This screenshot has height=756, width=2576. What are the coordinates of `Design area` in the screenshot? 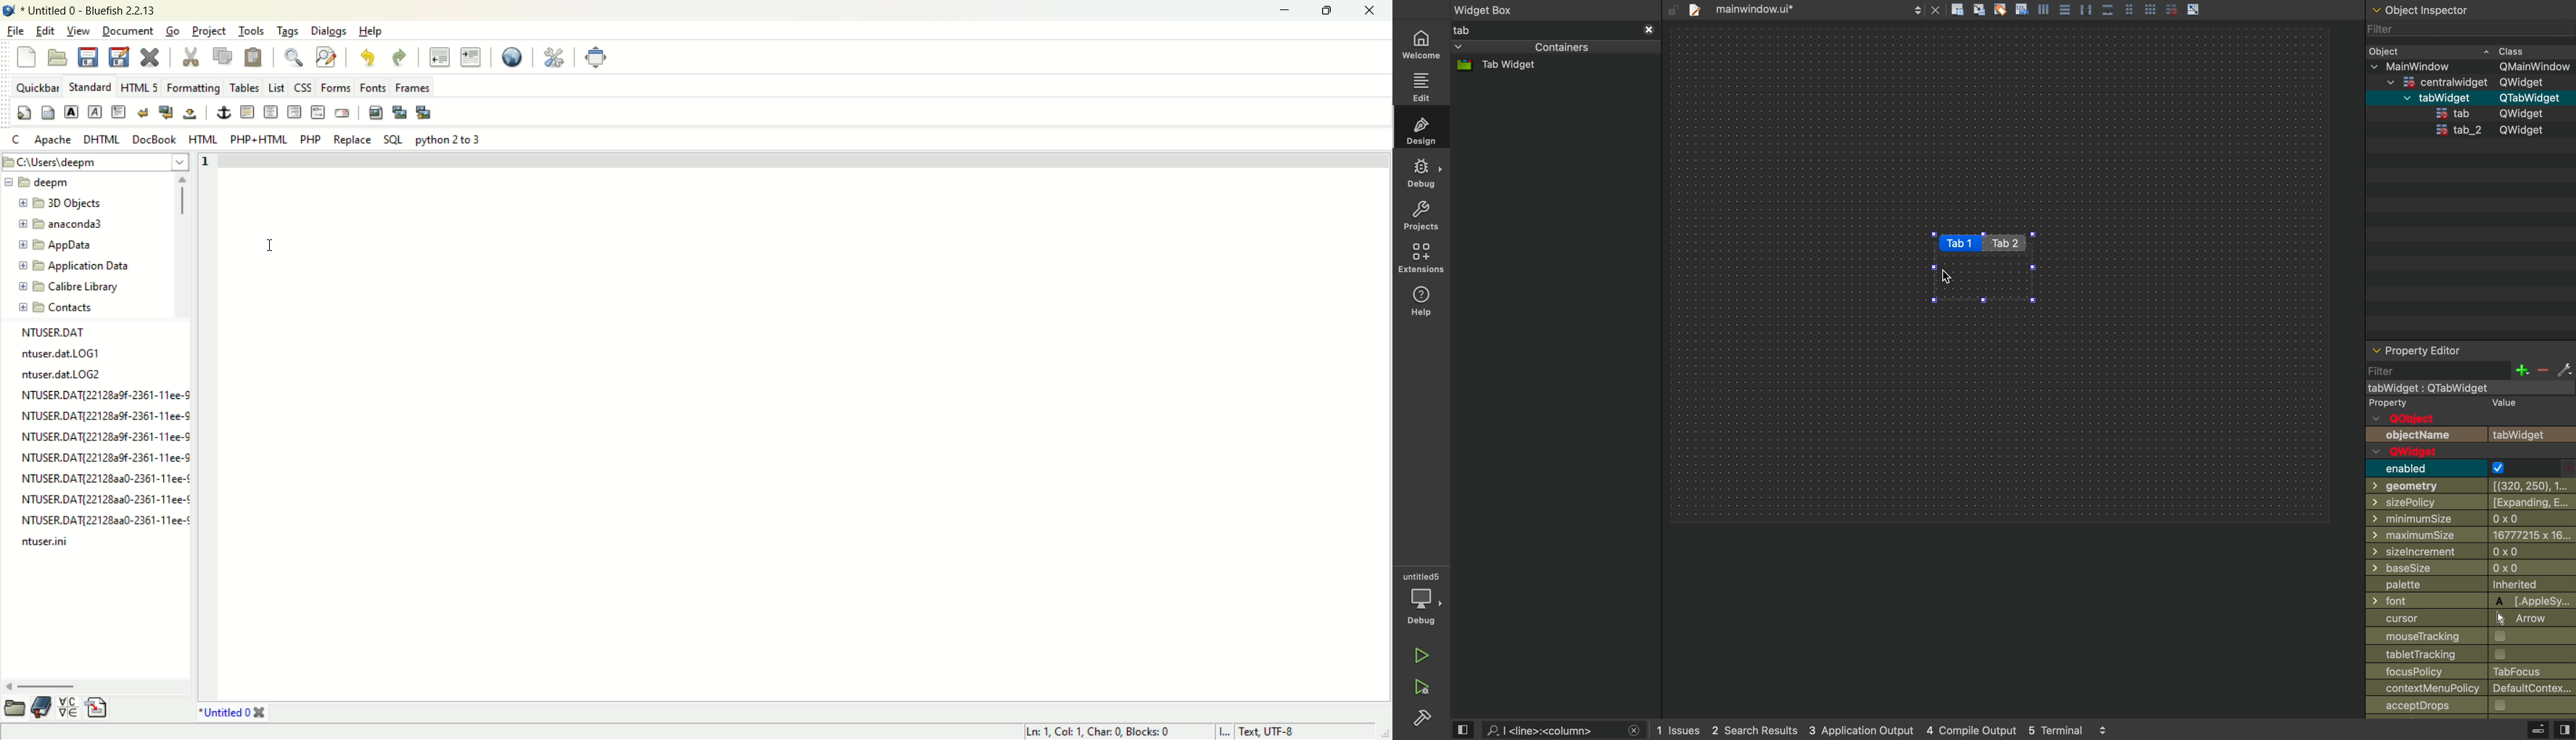 It's located at (2002, 275).